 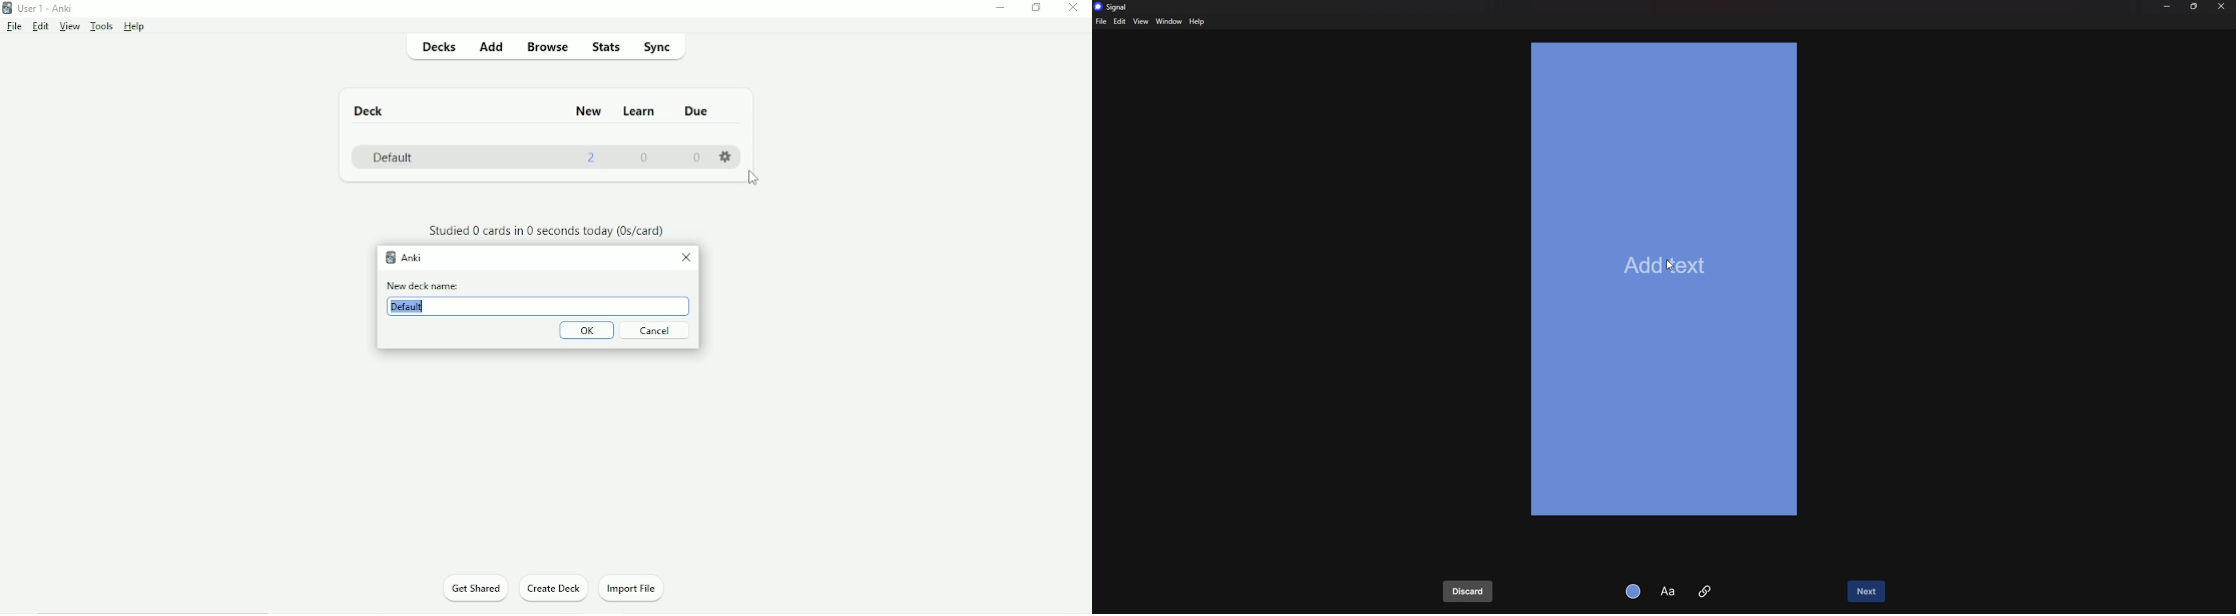 I want to click on Close, so click(x=686, y=258).